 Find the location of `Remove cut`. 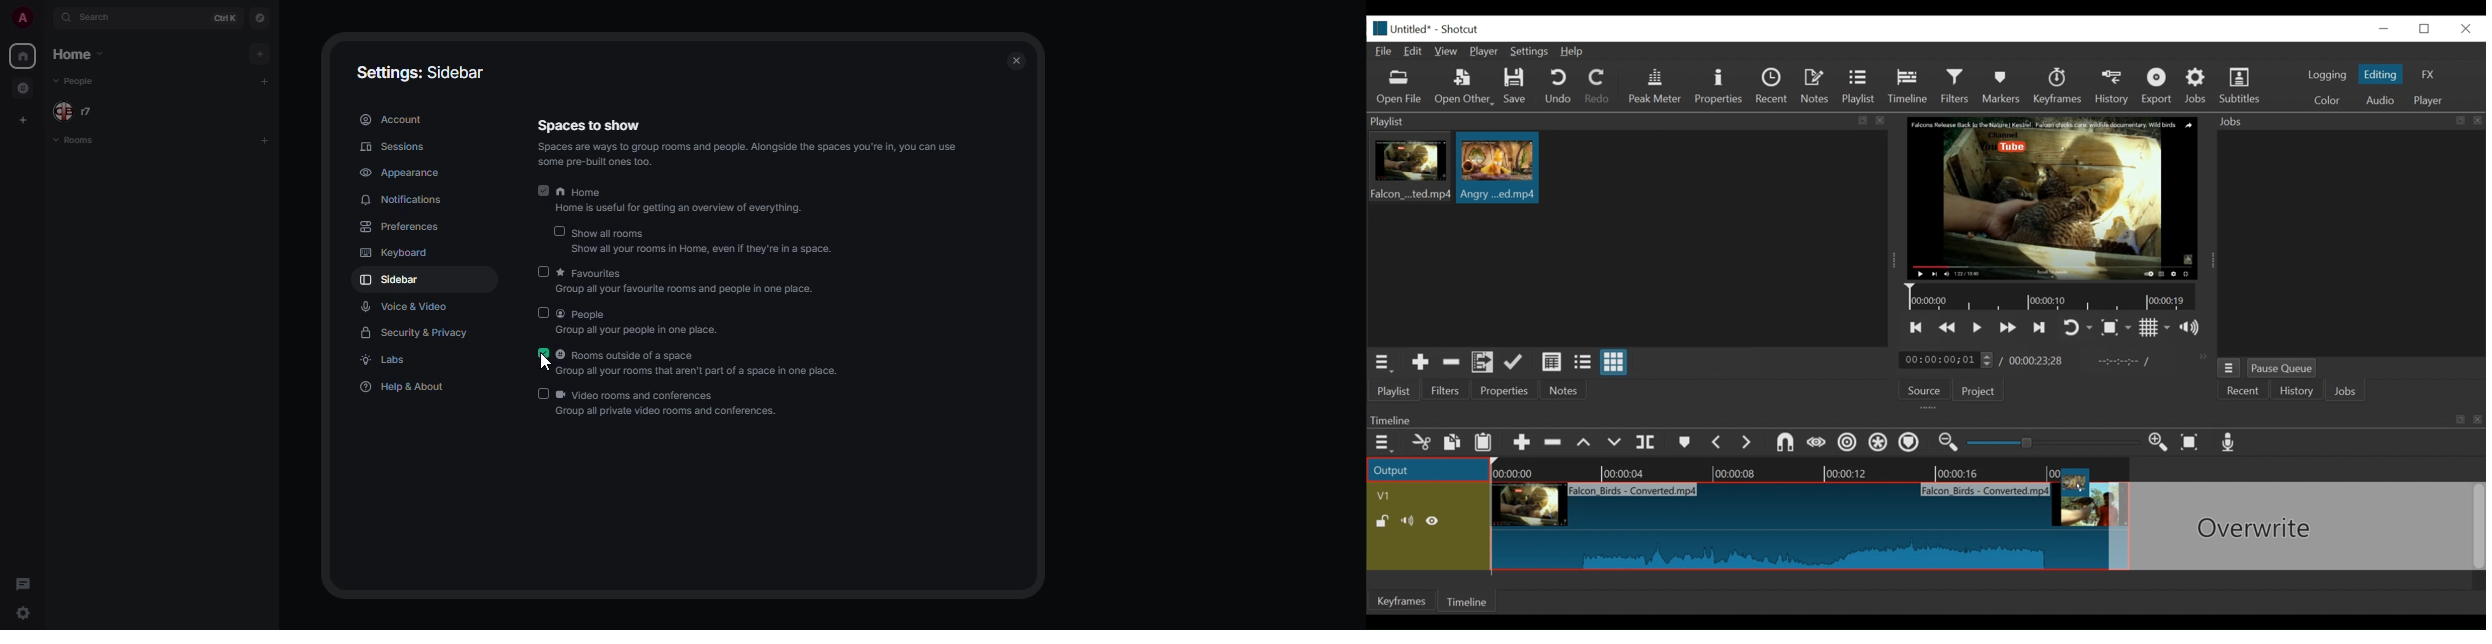

Remove cut is located at coordinates (1451, 364).